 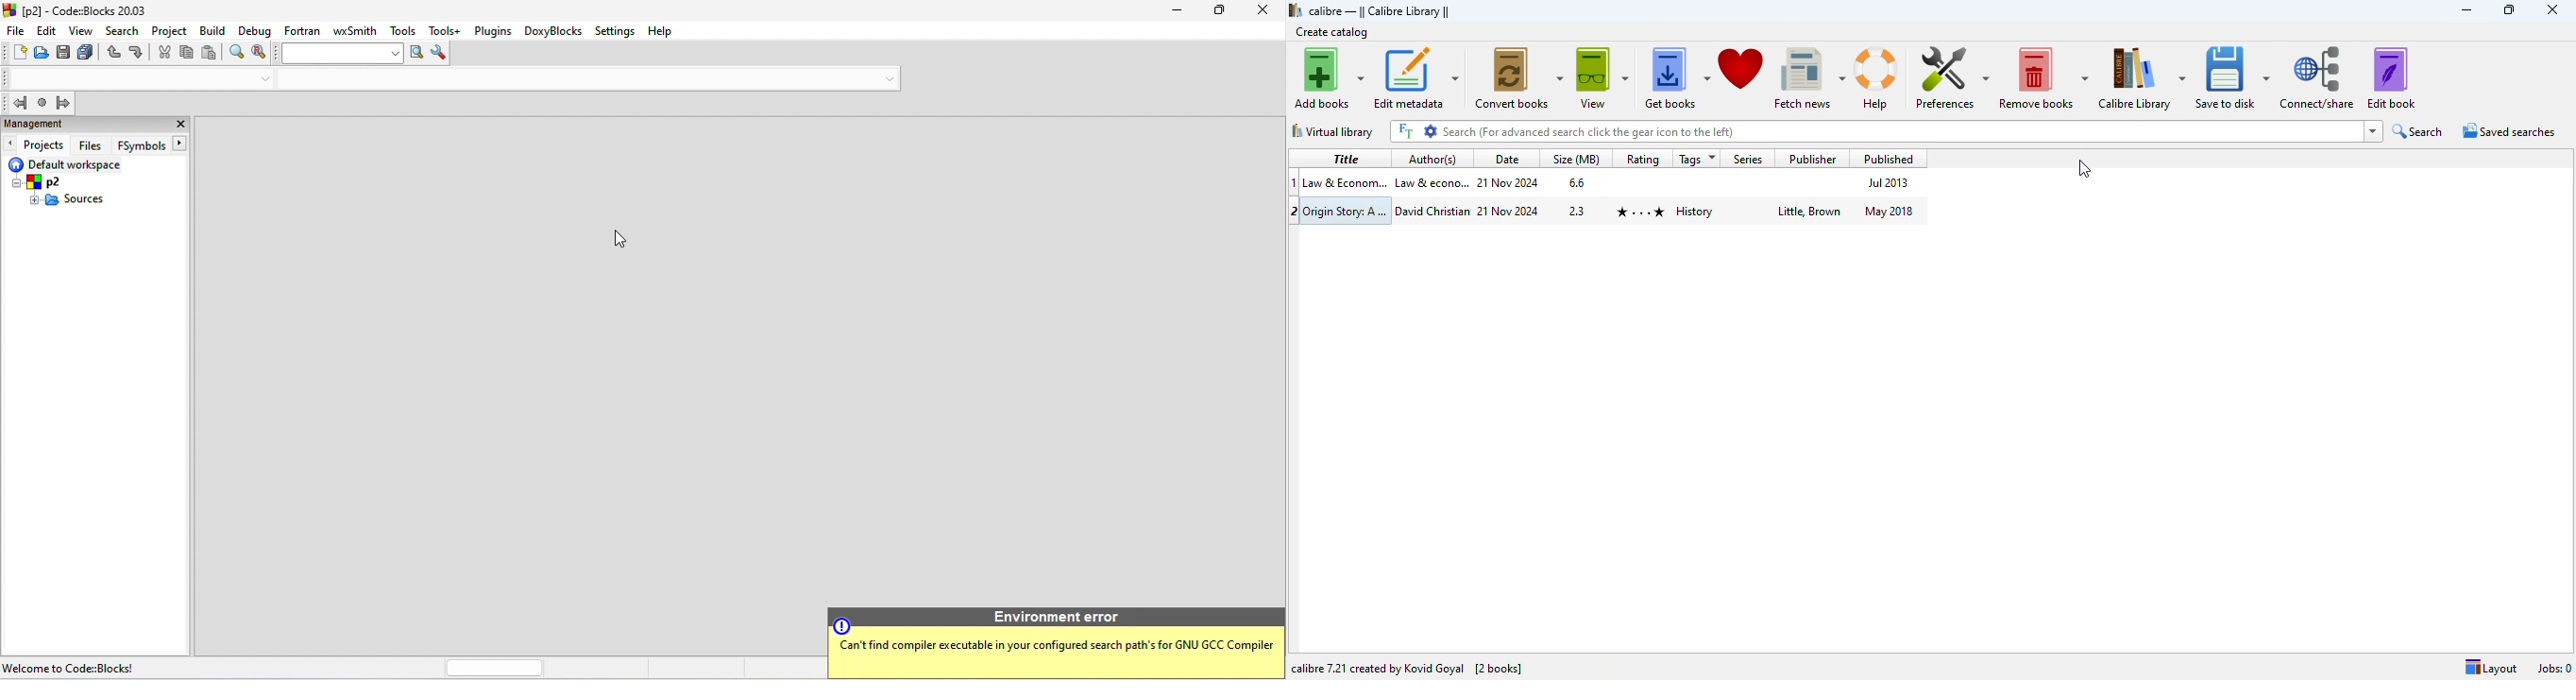 I want to click on save, so click(x=65, y=51).